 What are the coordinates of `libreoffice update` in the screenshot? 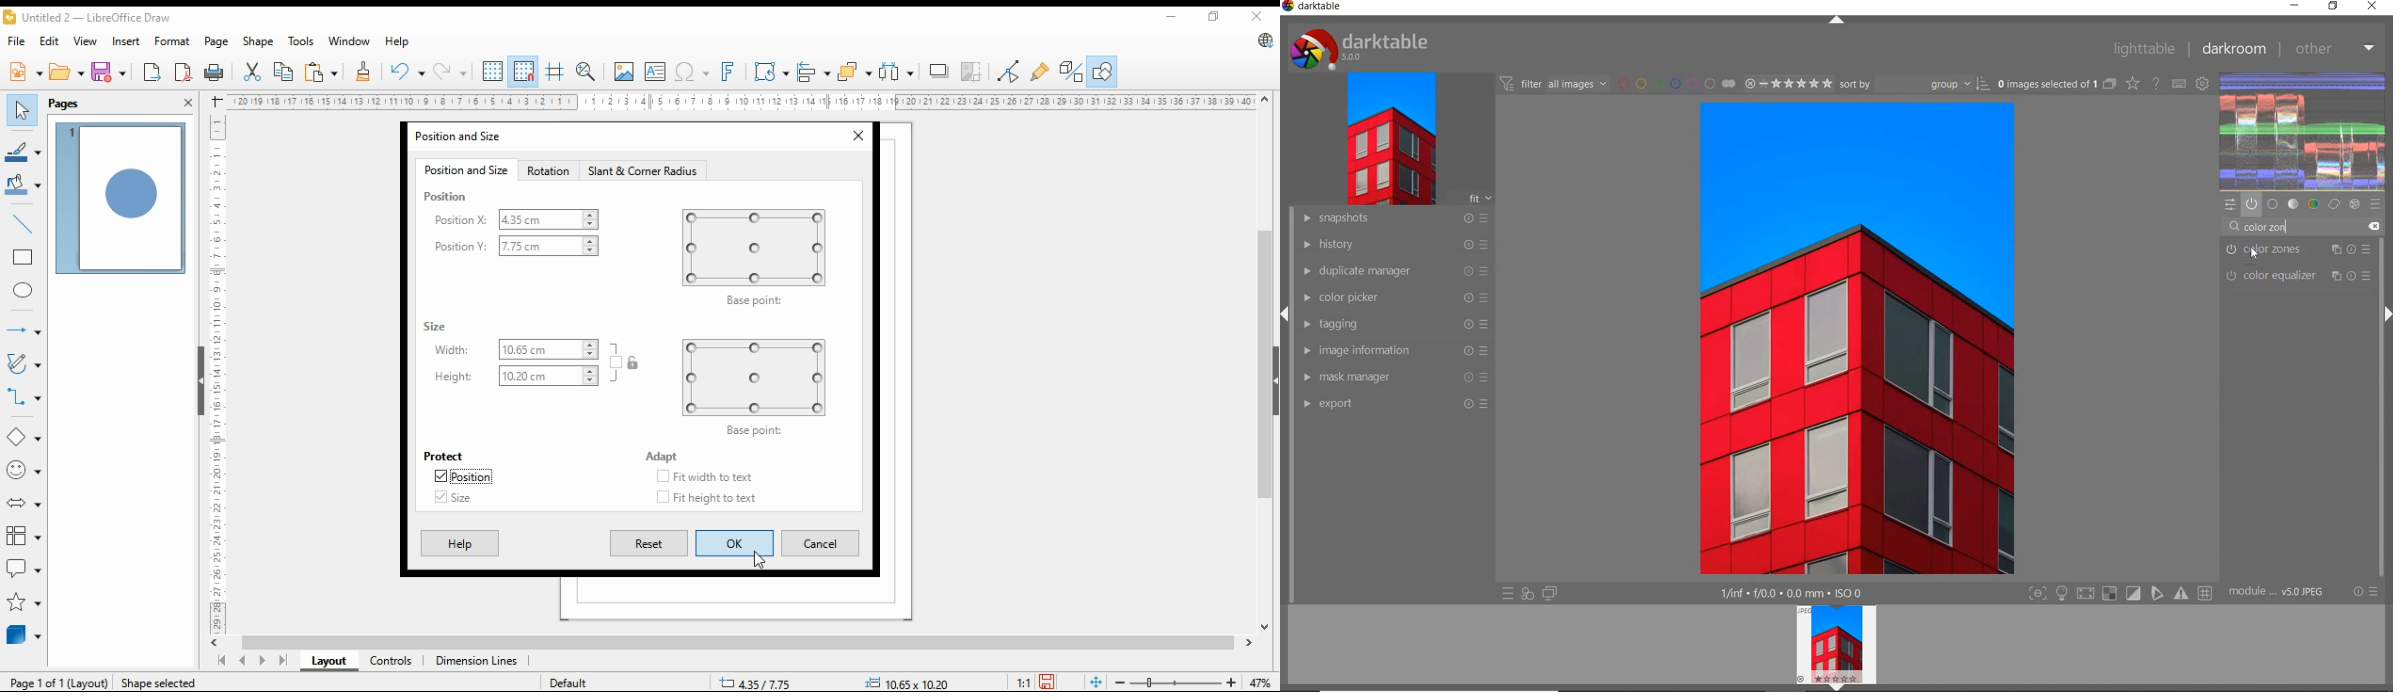 It's located at (1264, 41).